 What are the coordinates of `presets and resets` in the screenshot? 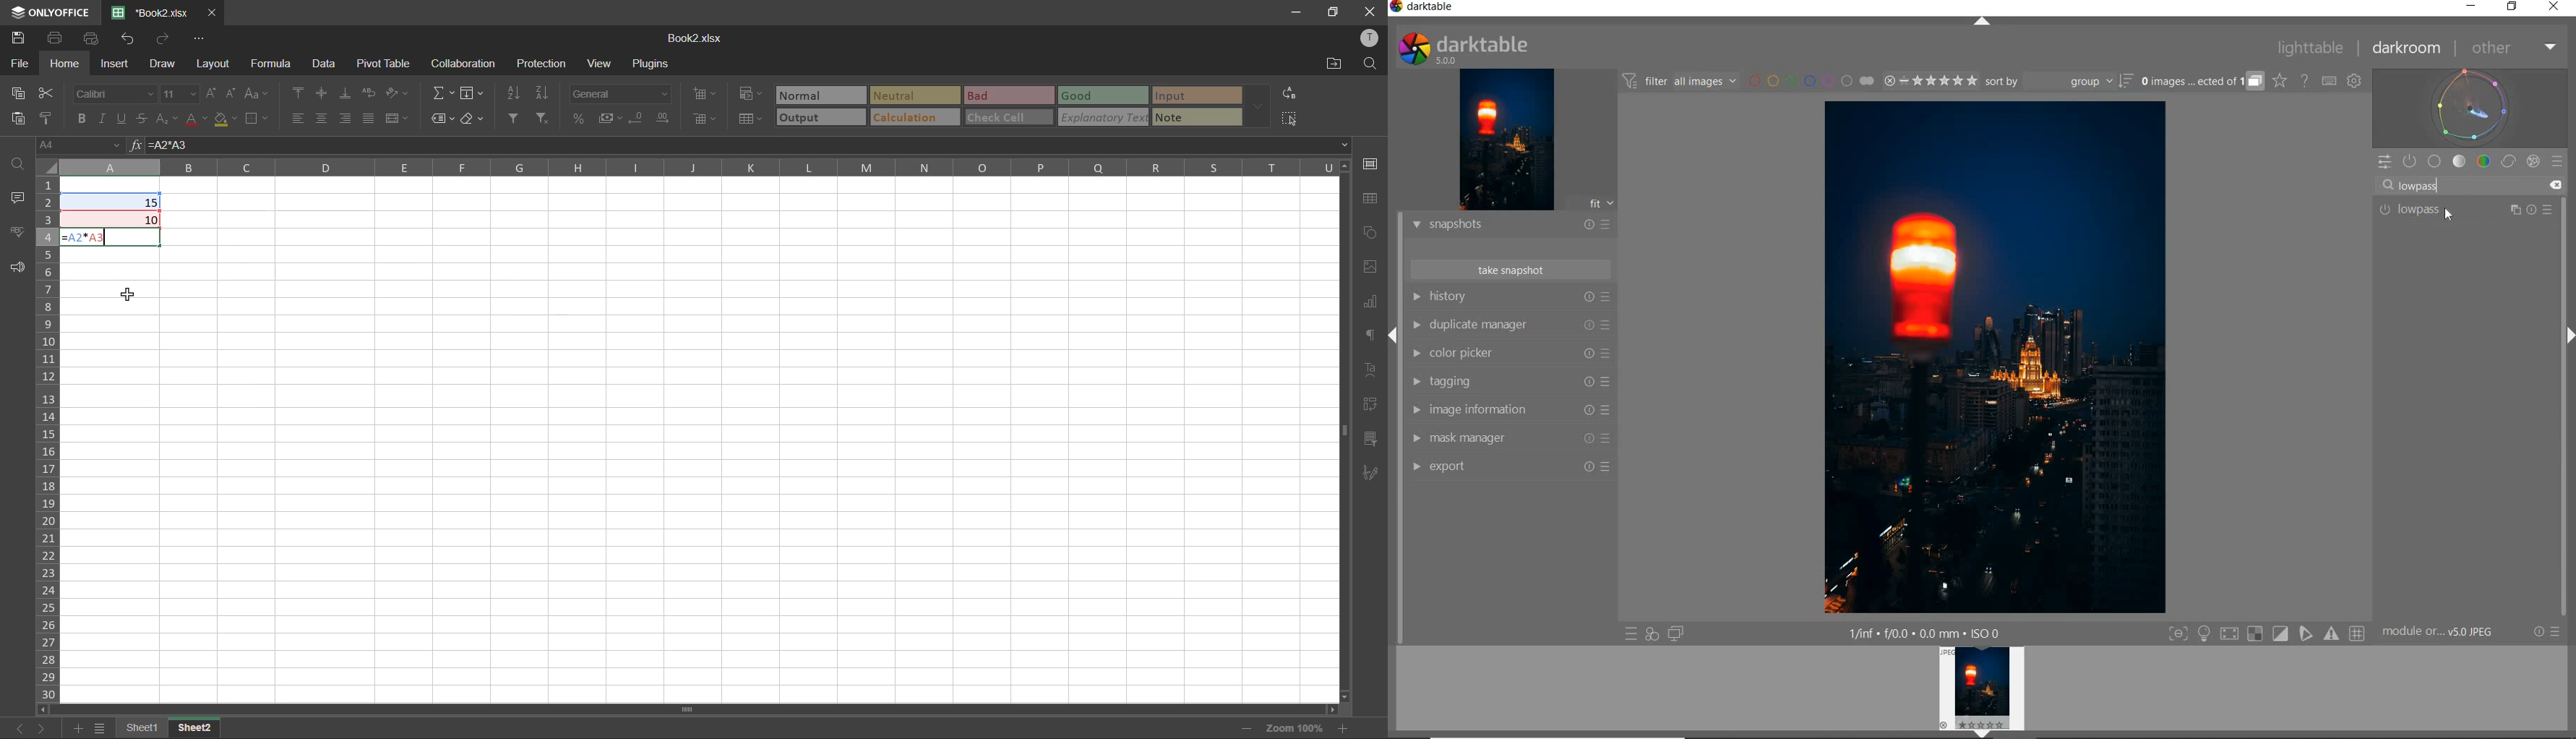 It's located at (1609, 297).